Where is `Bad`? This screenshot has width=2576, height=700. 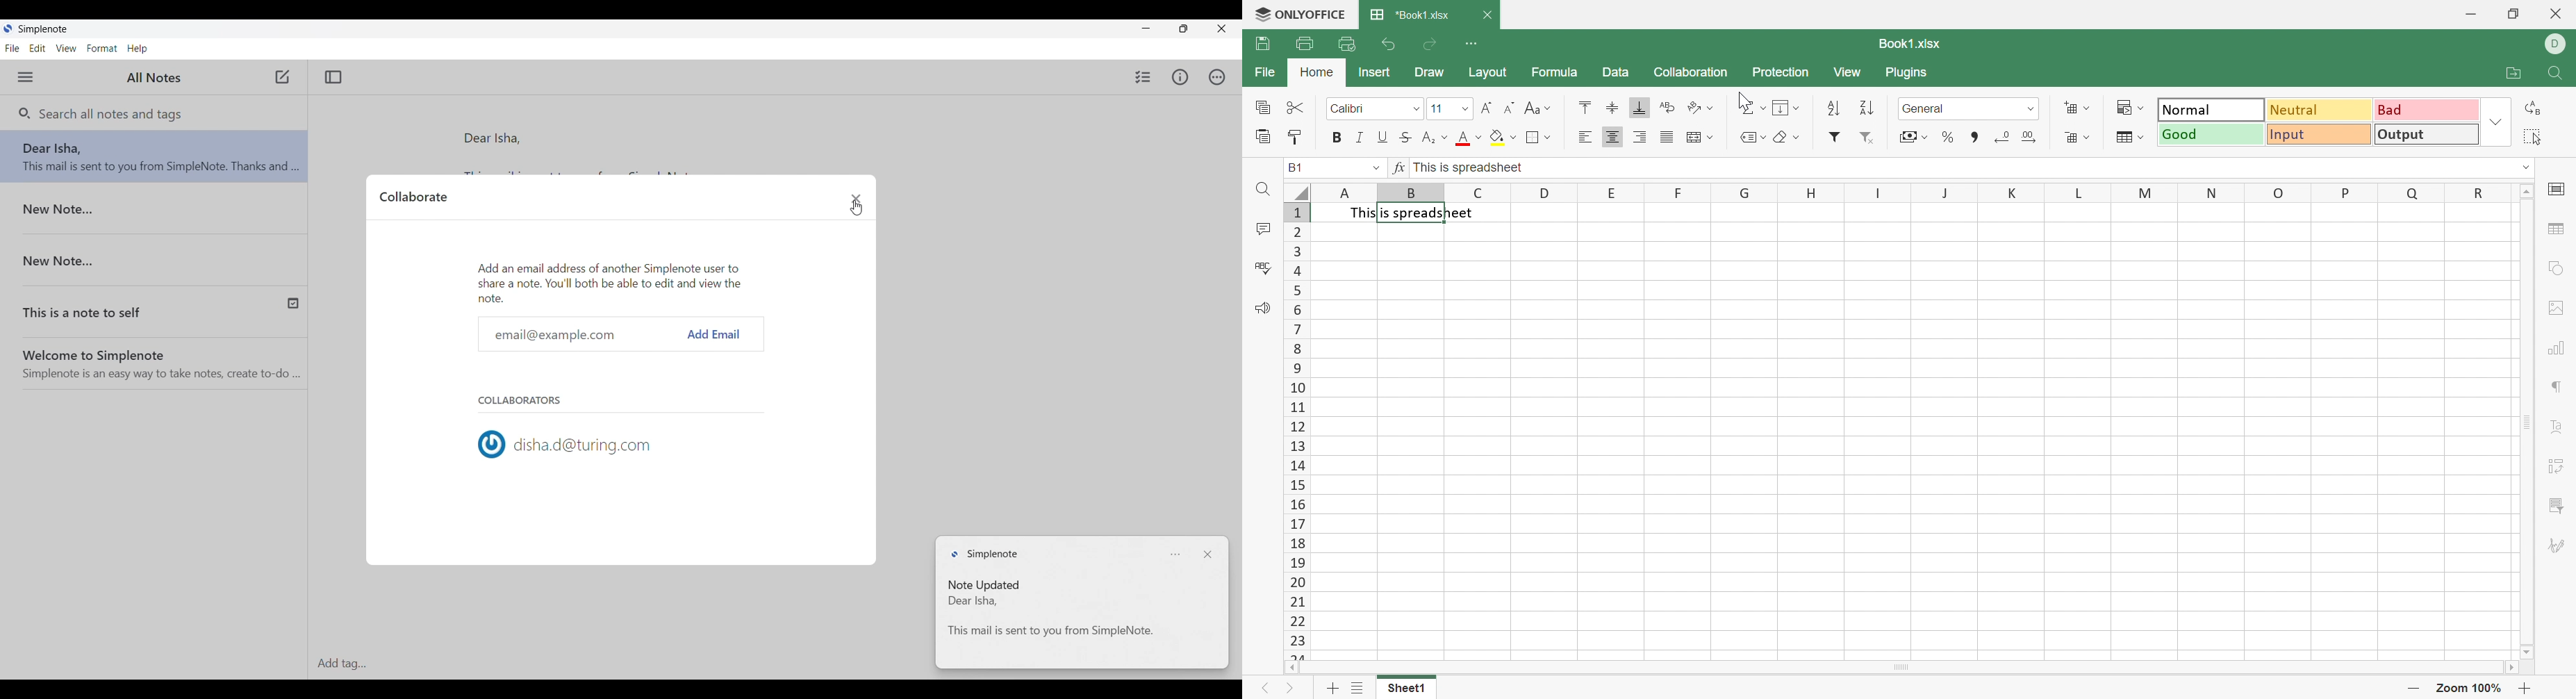 Bad is located at coordinates (2428, 110).